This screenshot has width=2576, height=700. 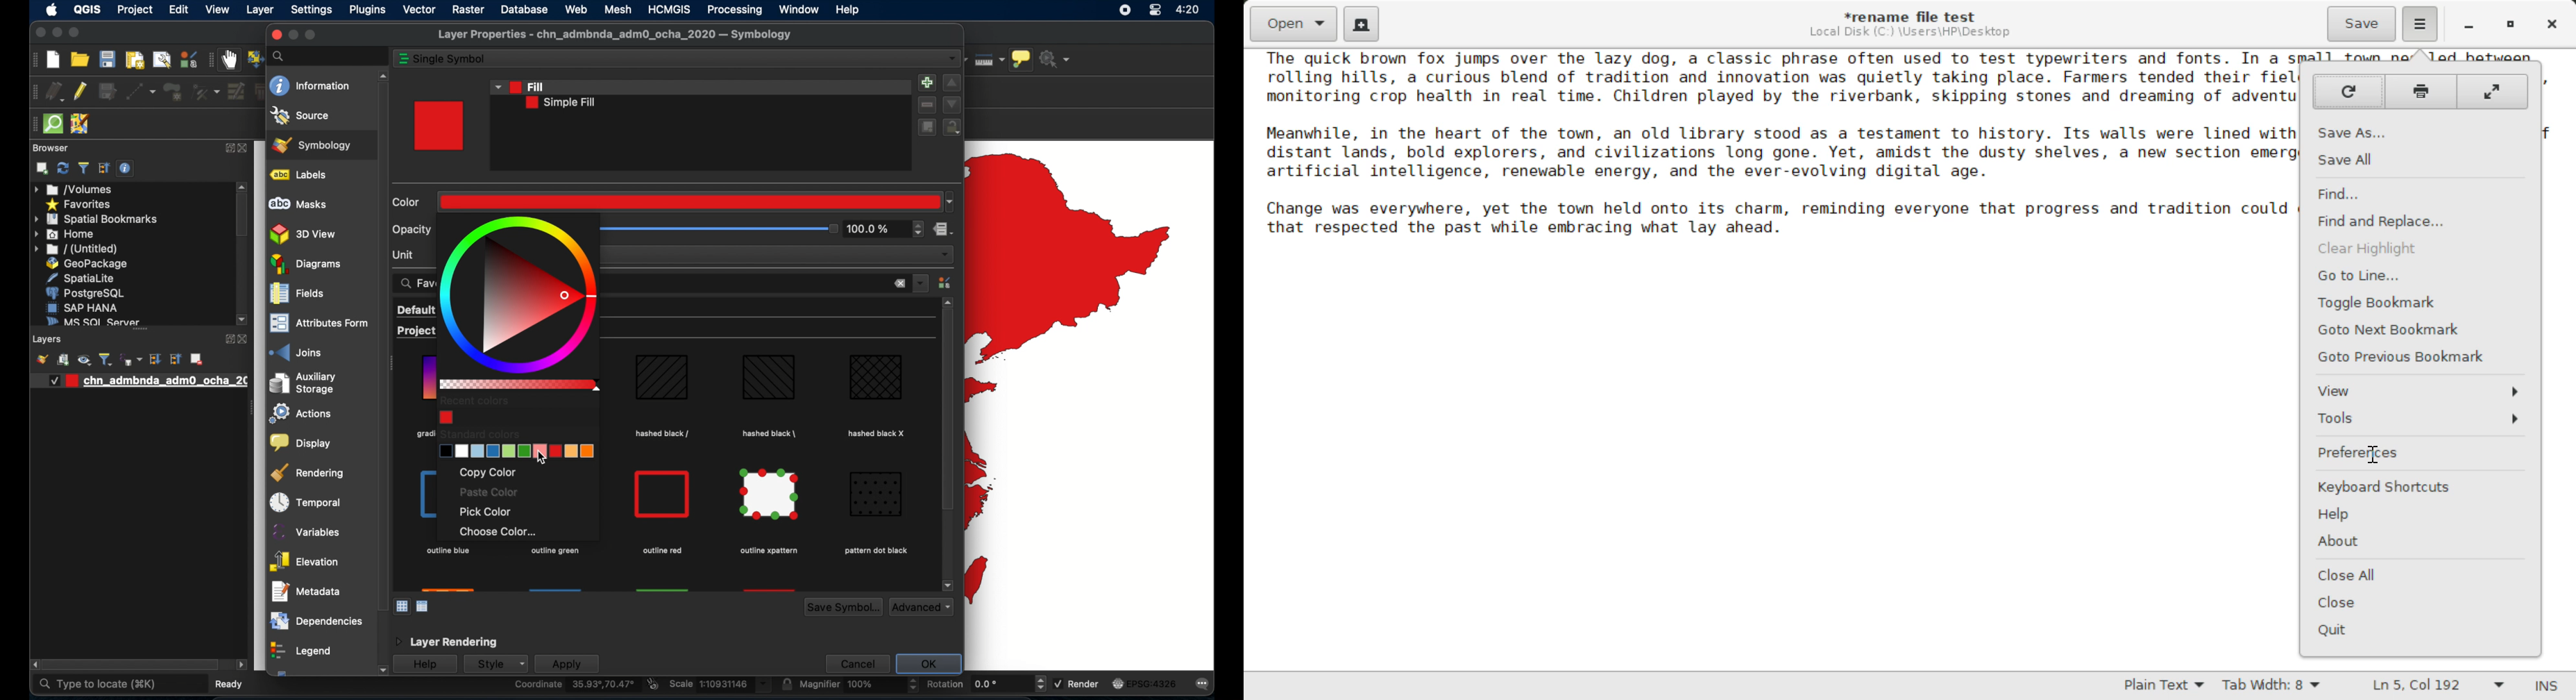 I want to click on Minimize, so click(x=2511, y=24).